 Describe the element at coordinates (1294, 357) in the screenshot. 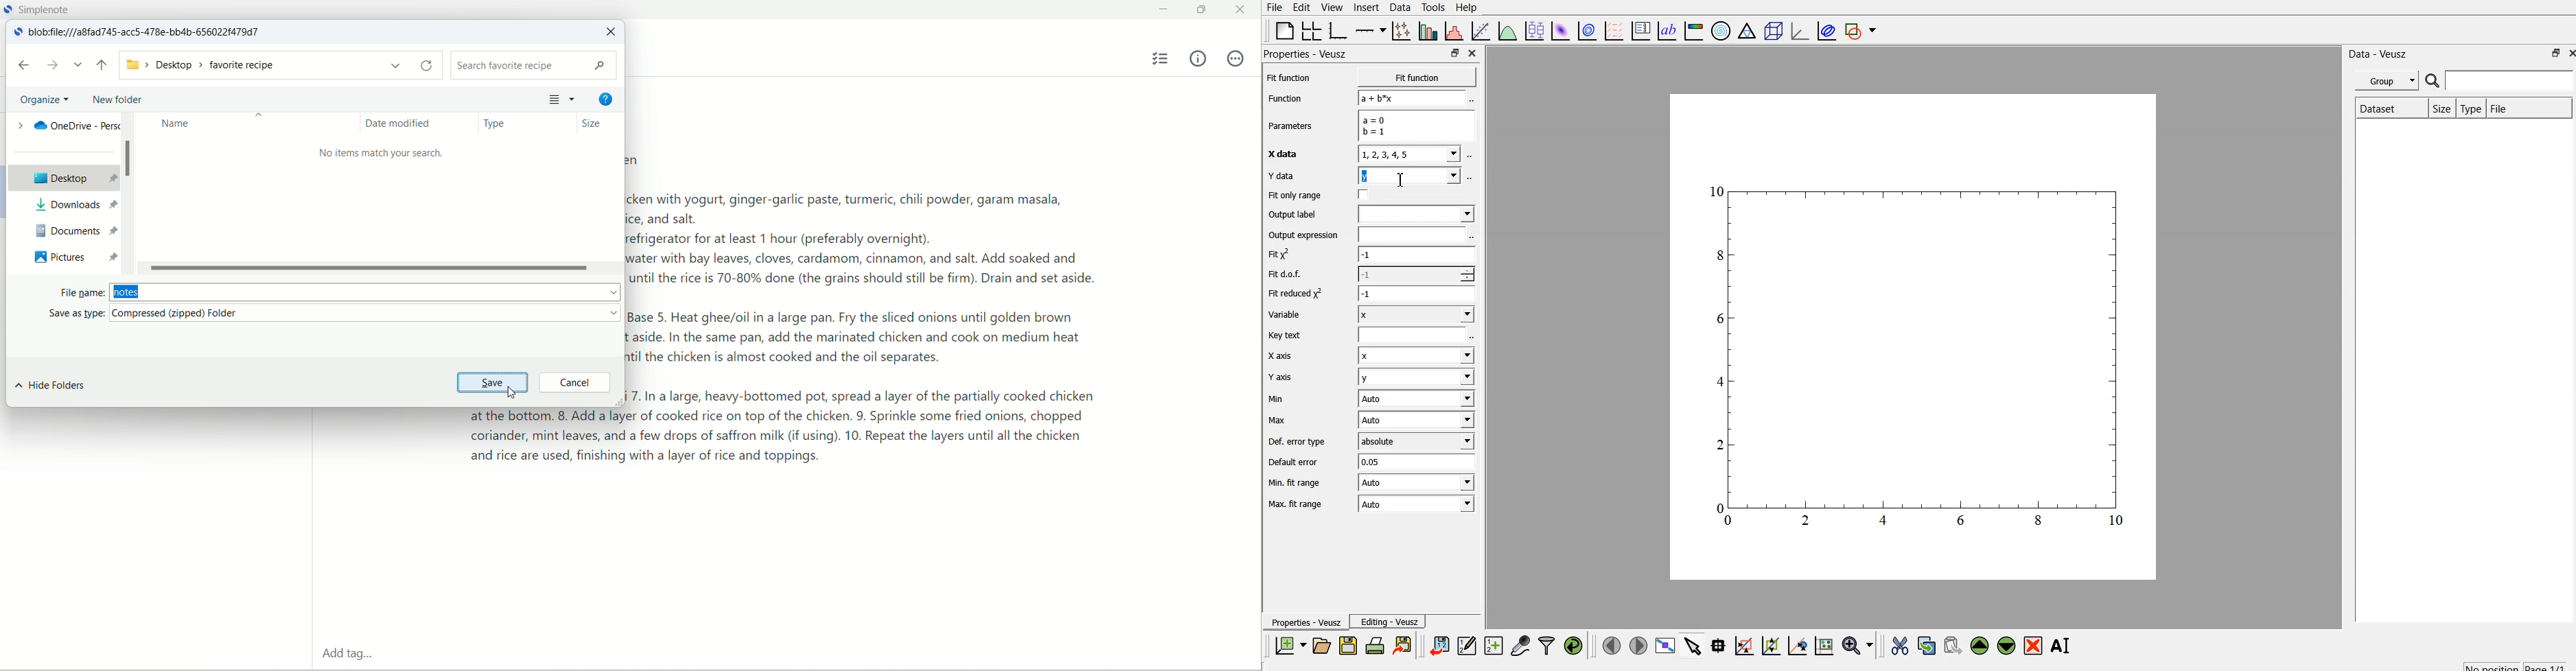

I see `X axis` at that location.